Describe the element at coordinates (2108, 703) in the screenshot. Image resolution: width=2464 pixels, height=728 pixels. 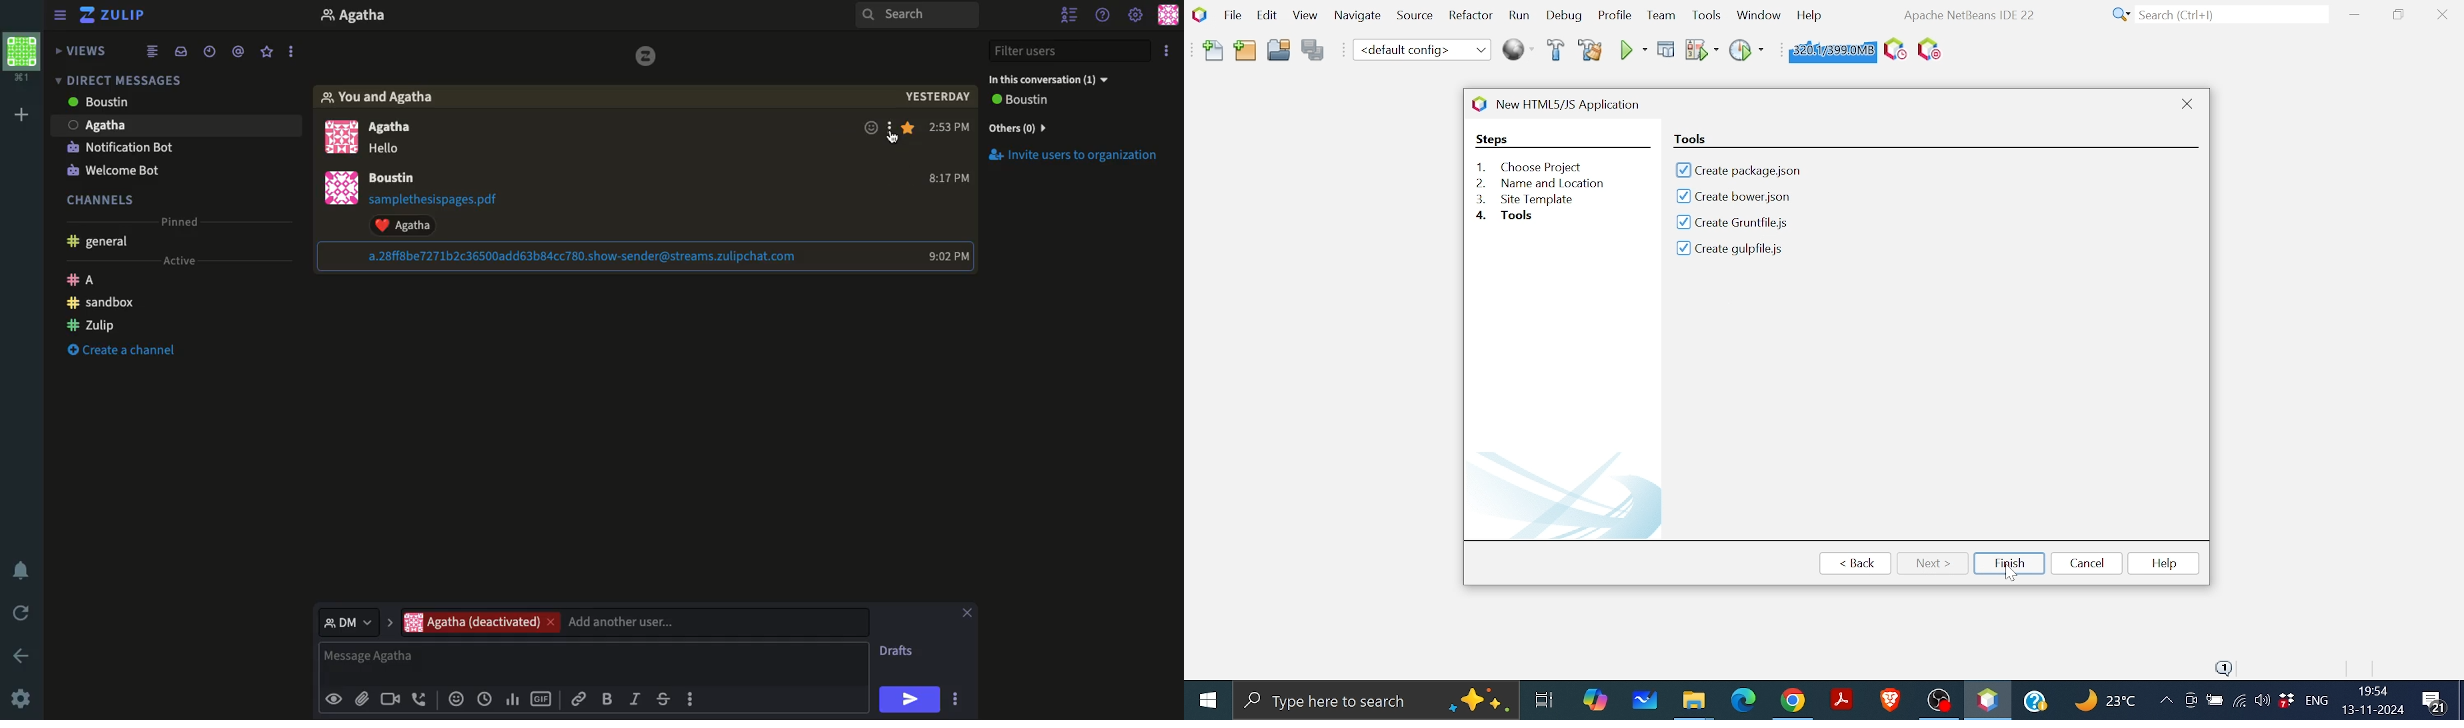
I see `Weather` at that location.